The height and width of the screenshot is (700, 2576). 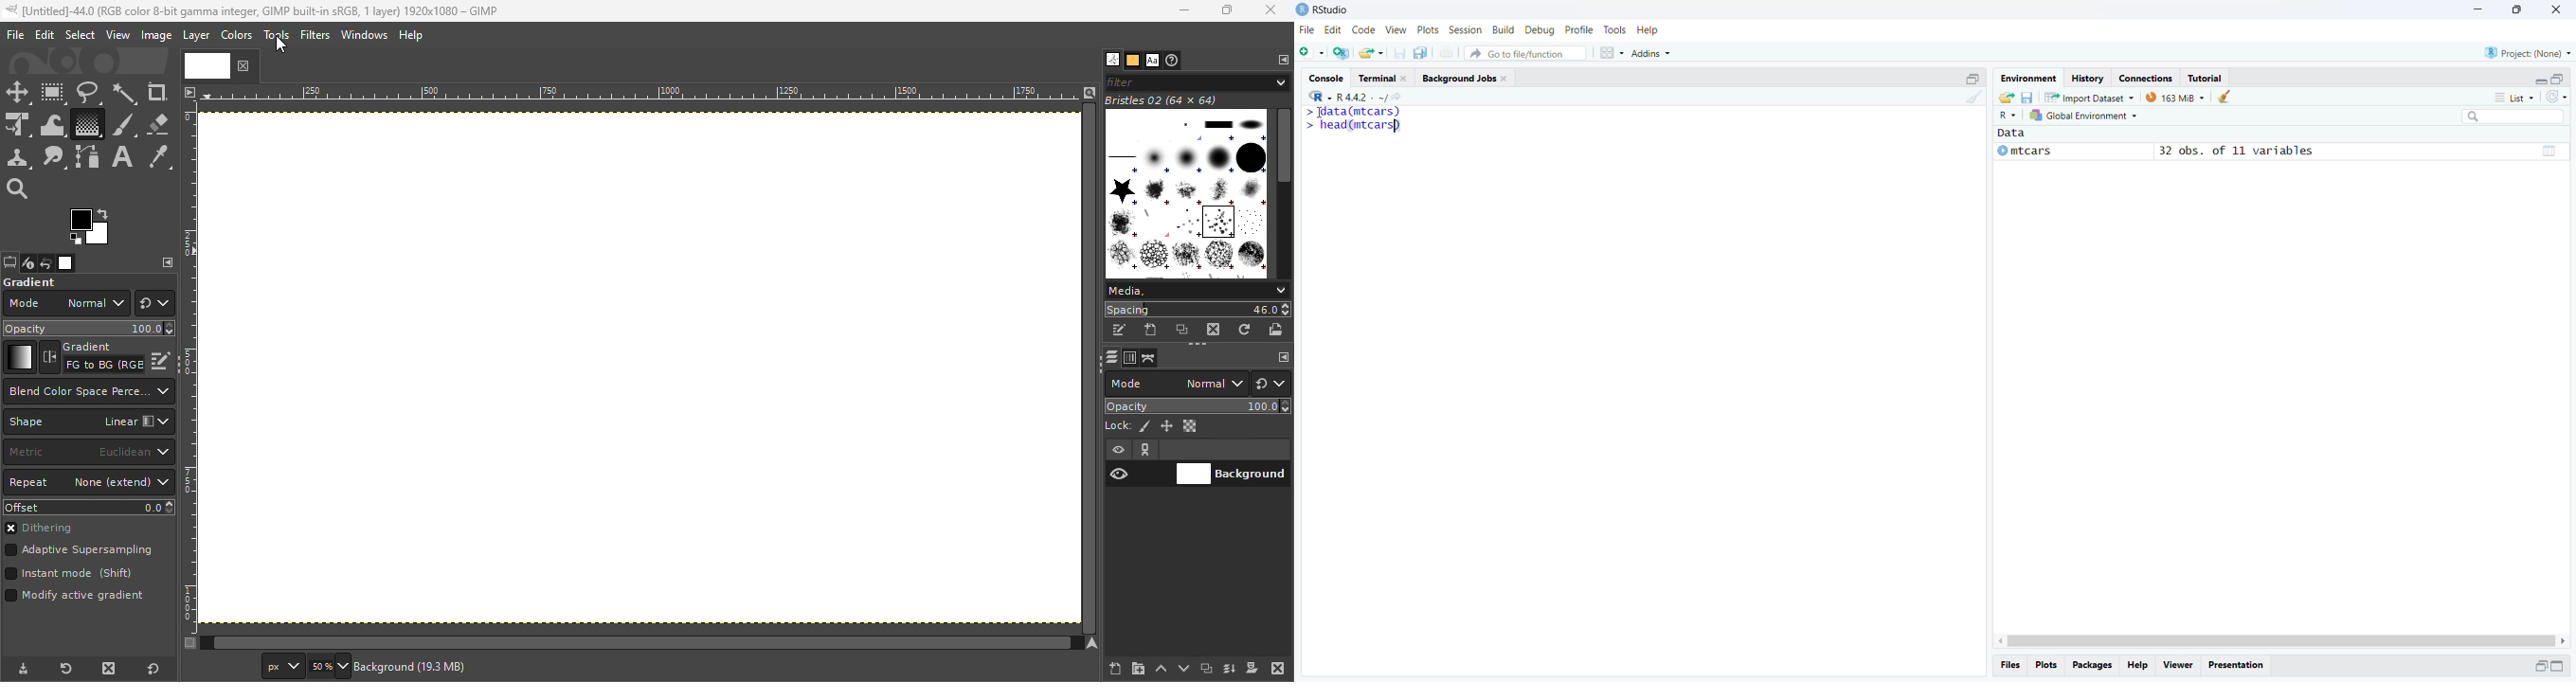 I want to click on copy, so click(x=1421, y=53).